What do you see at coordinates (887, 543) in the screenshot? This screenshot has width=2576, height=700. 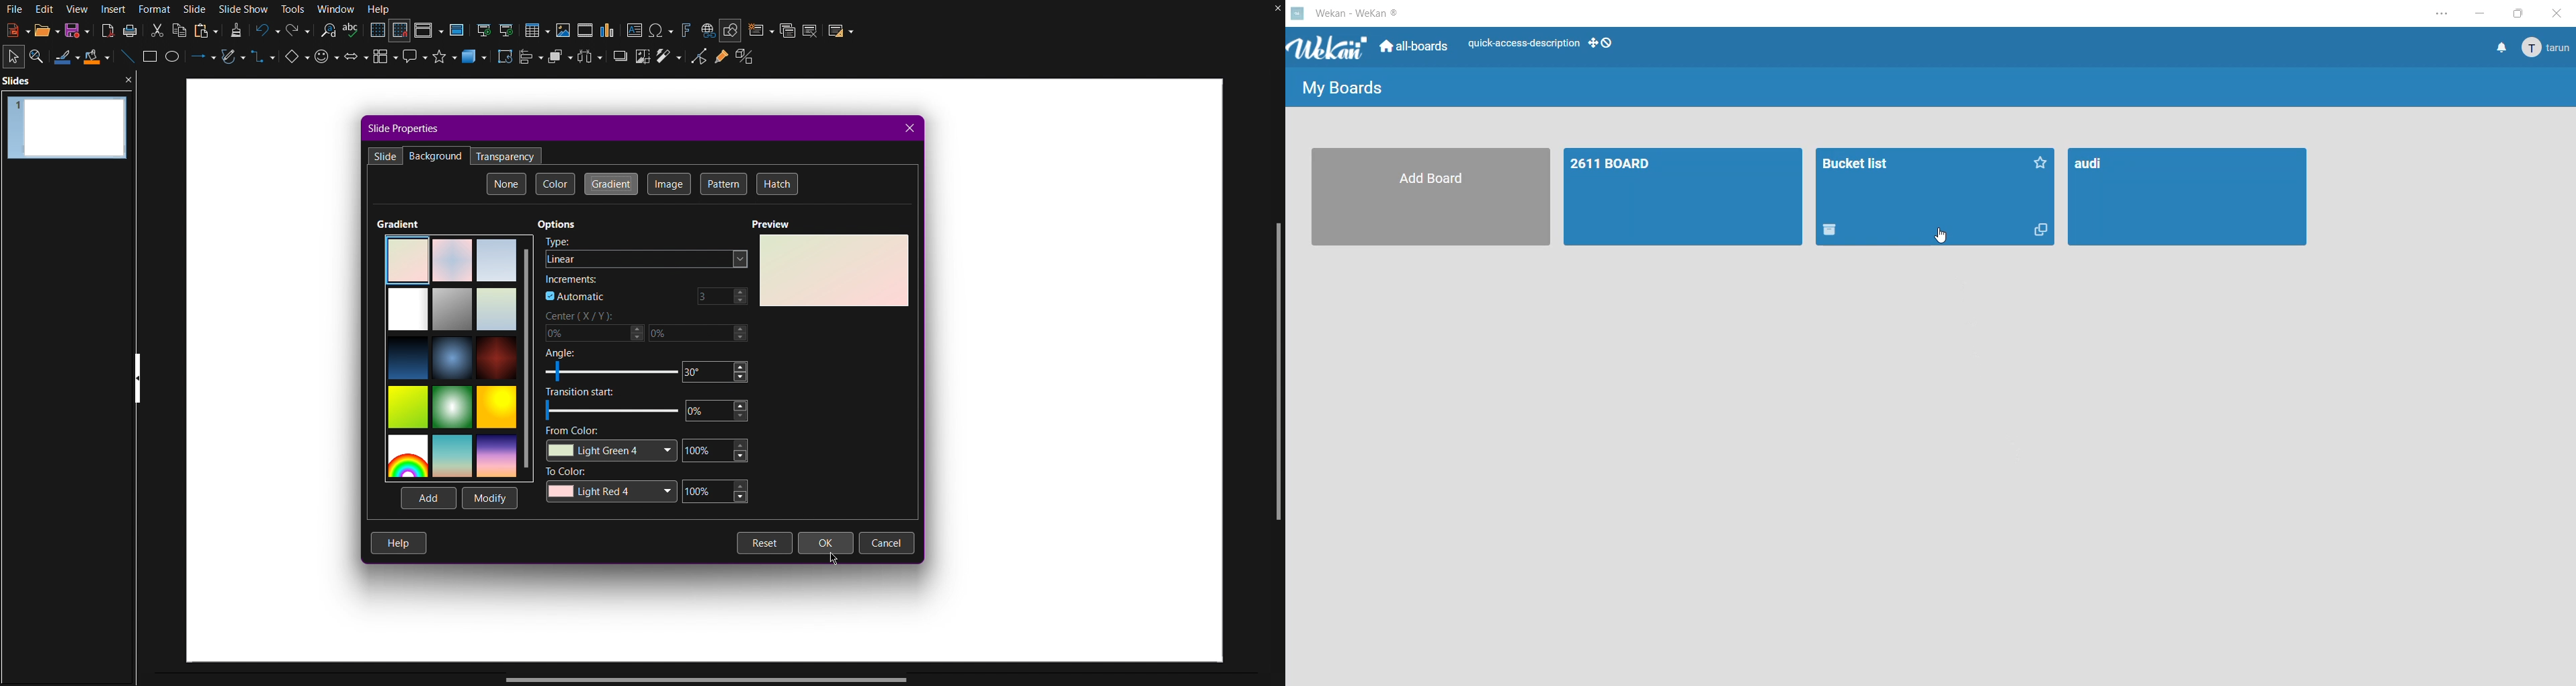 I see `Cancel` at bounding box center [887, 543].